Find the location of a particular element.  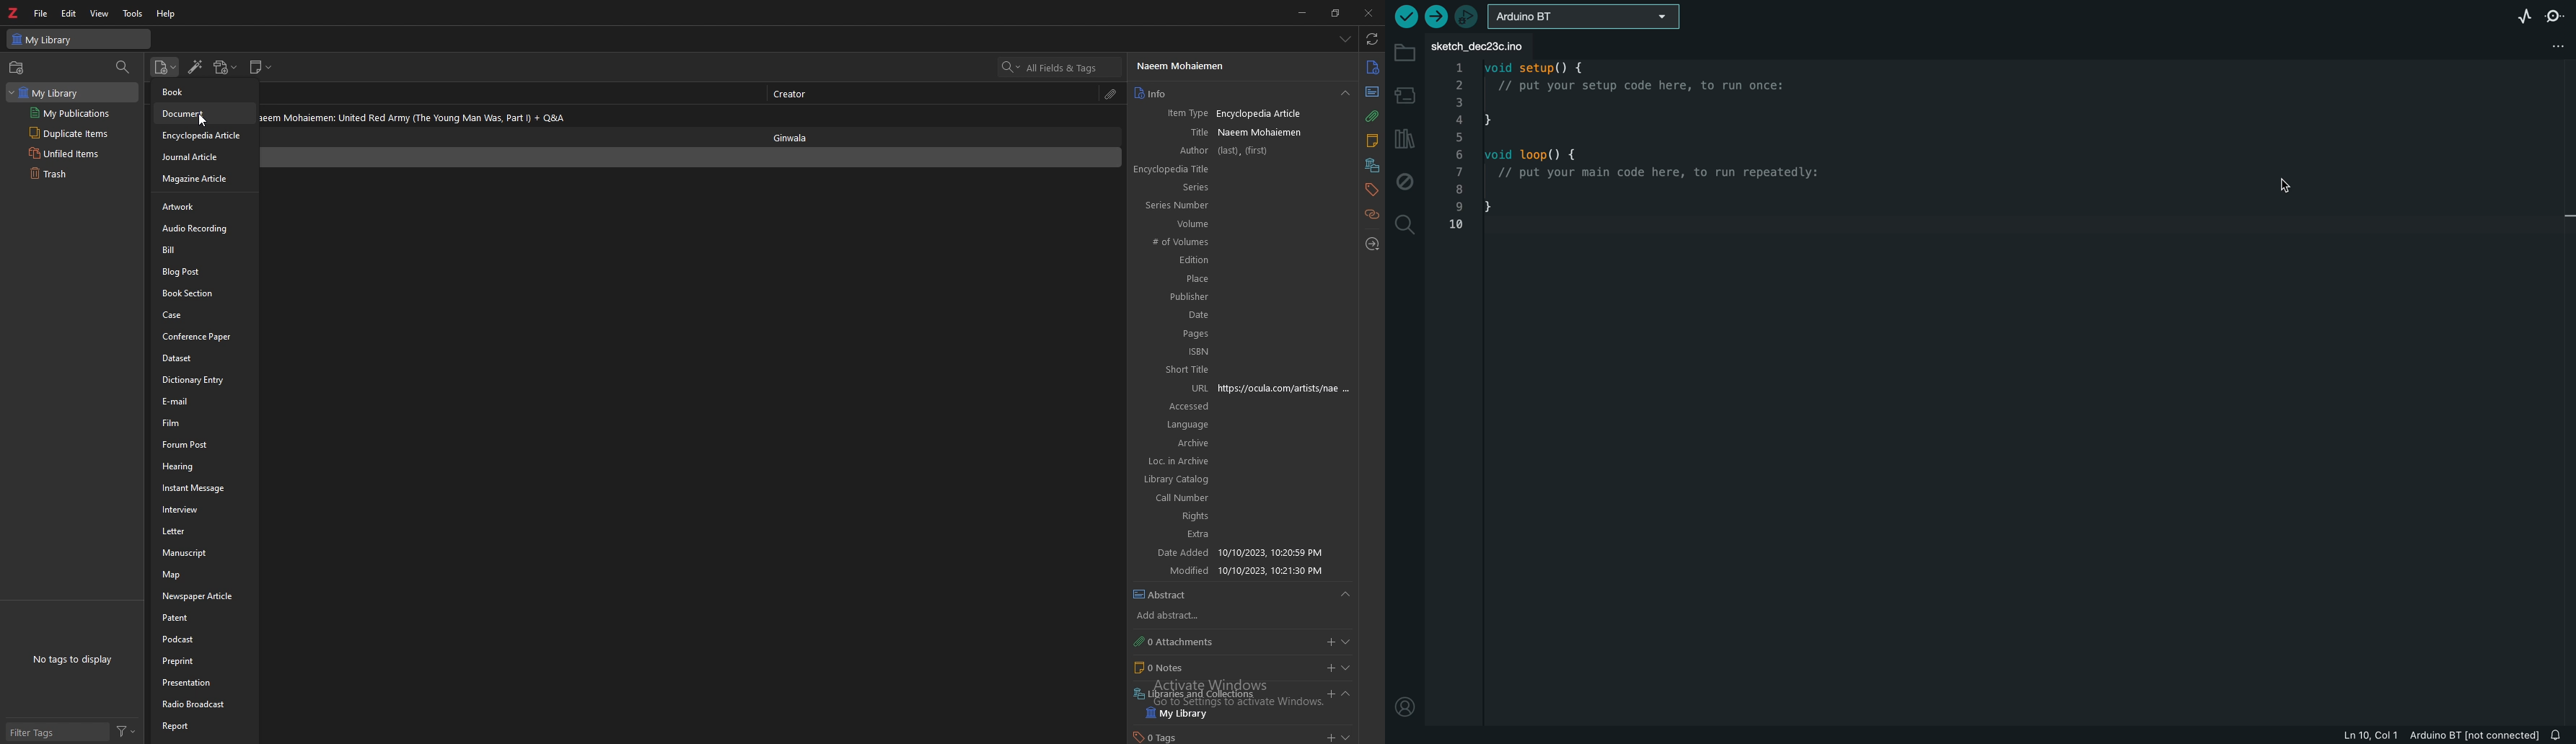

new note is located at coordinates (262, 67).